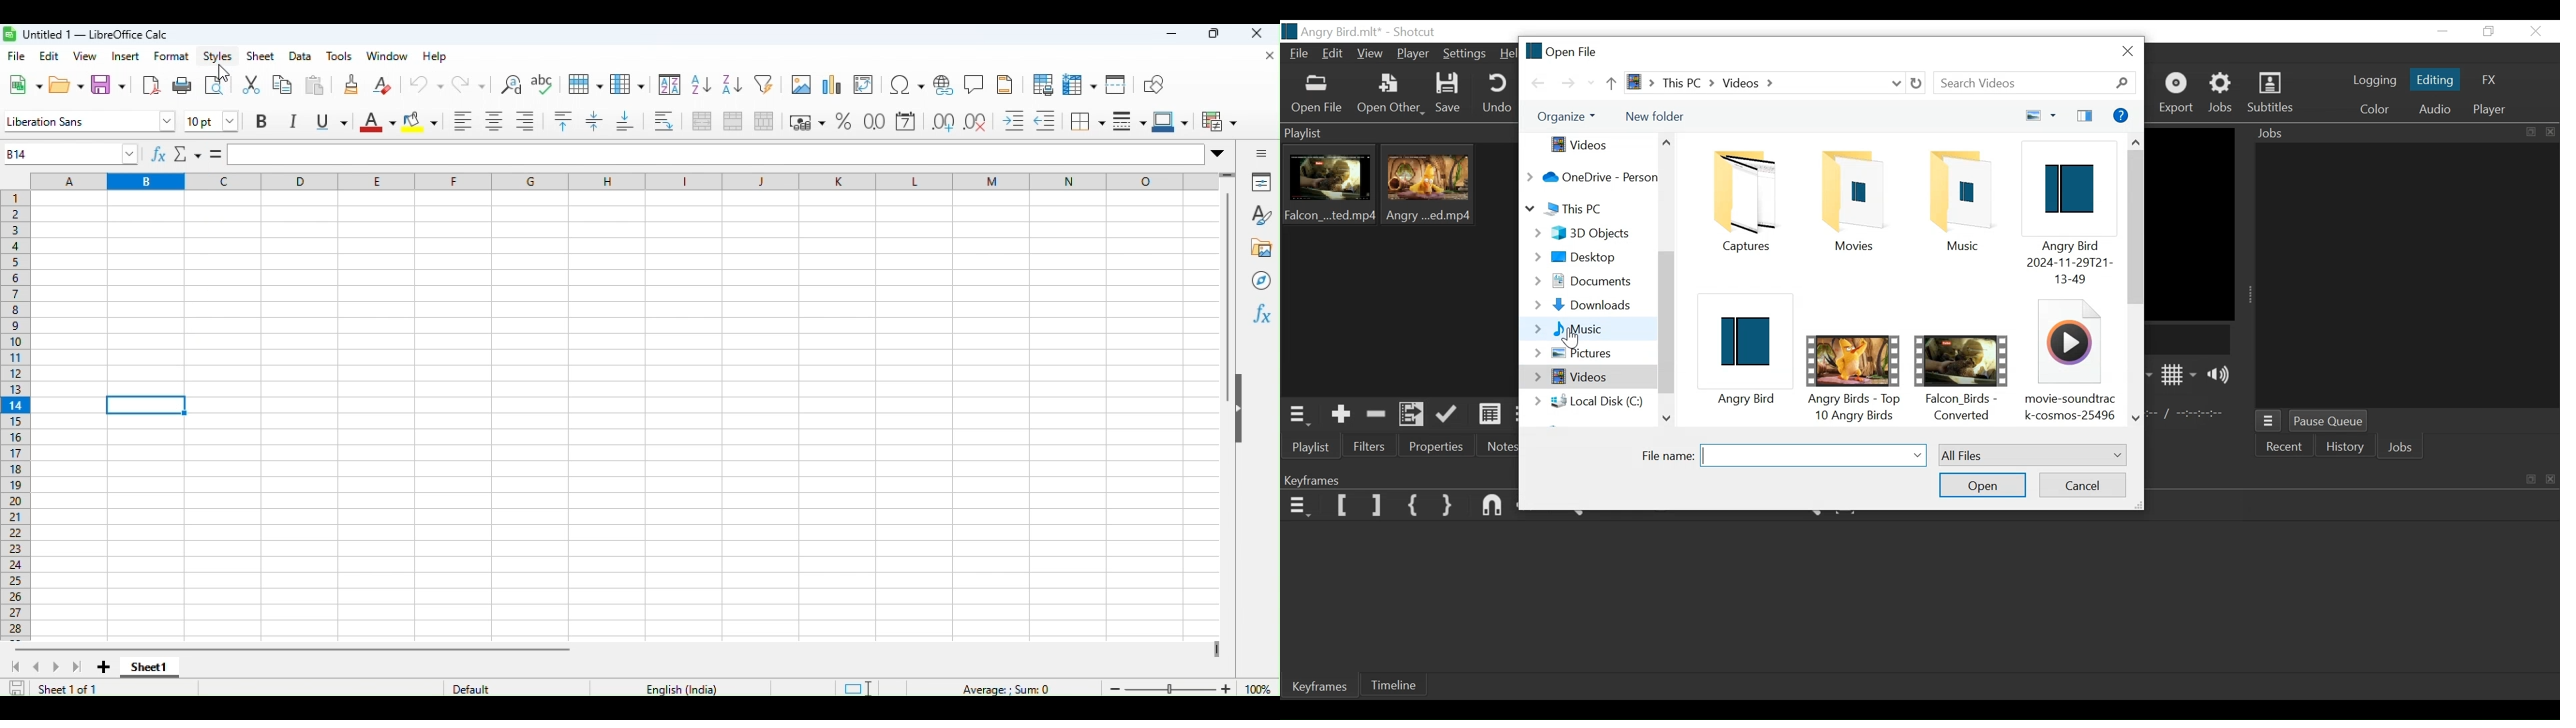  I want to click on Empty cells, so click(631, 417).